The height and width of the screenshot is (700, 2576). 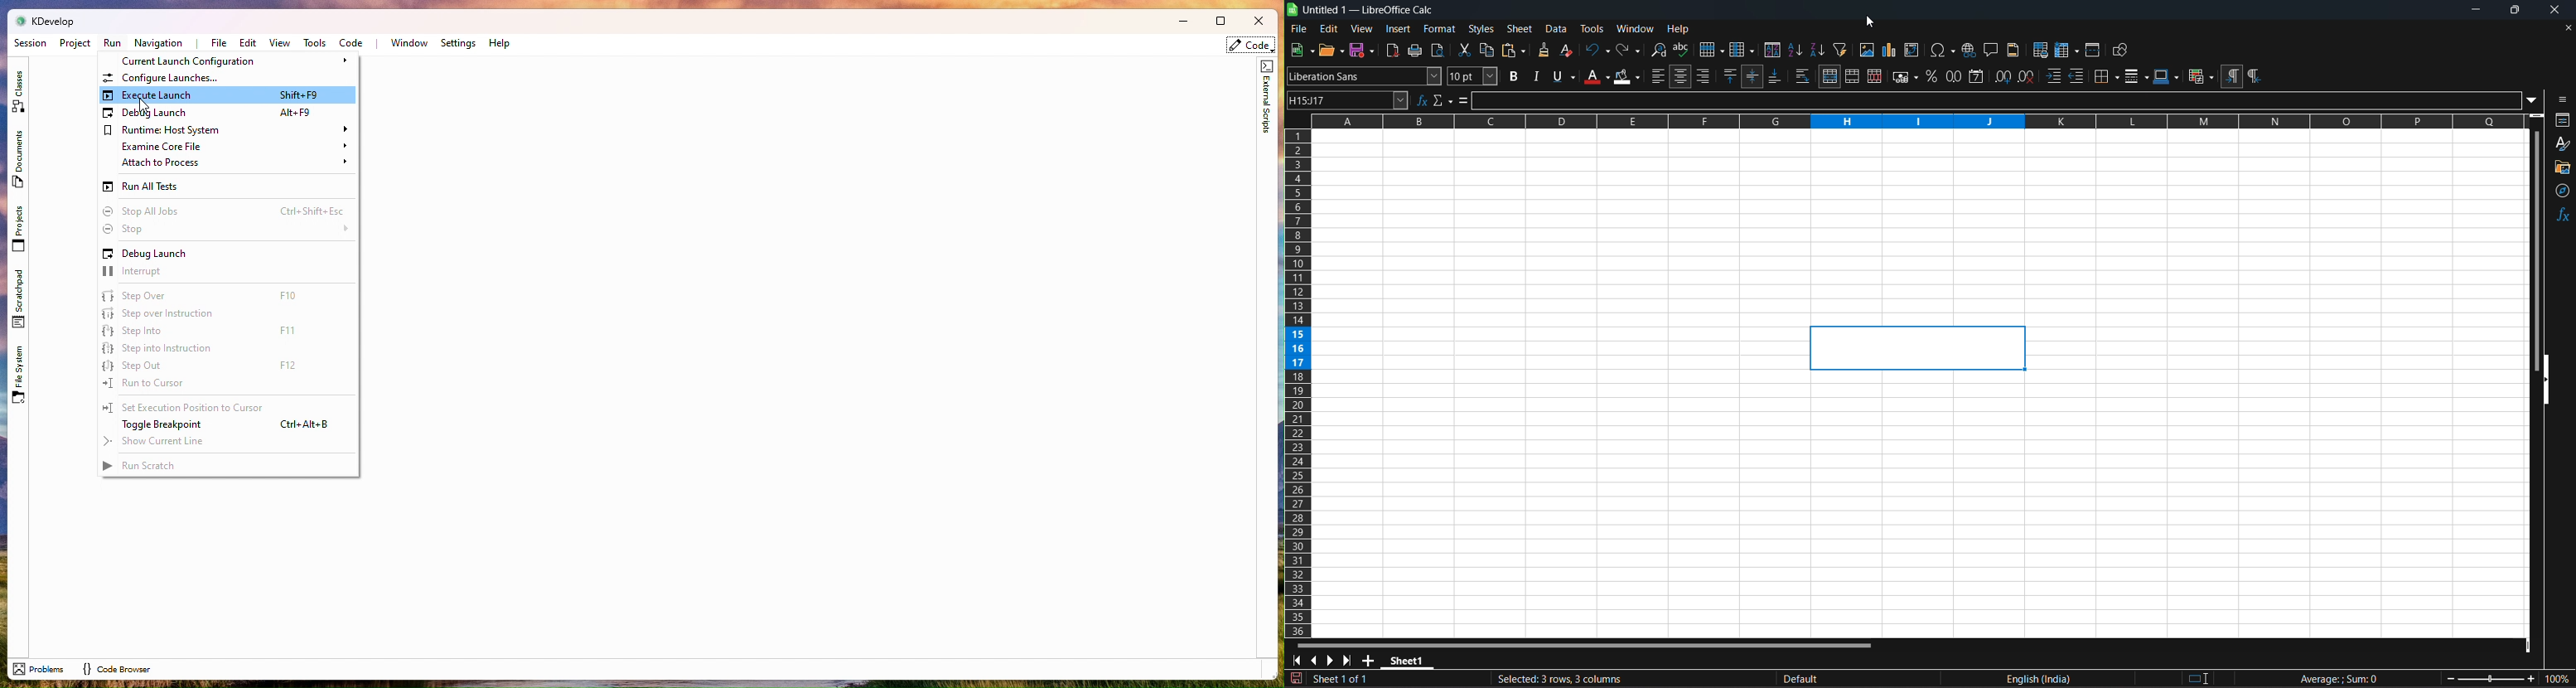 I want to click on default, so click(x=1870, y=678).